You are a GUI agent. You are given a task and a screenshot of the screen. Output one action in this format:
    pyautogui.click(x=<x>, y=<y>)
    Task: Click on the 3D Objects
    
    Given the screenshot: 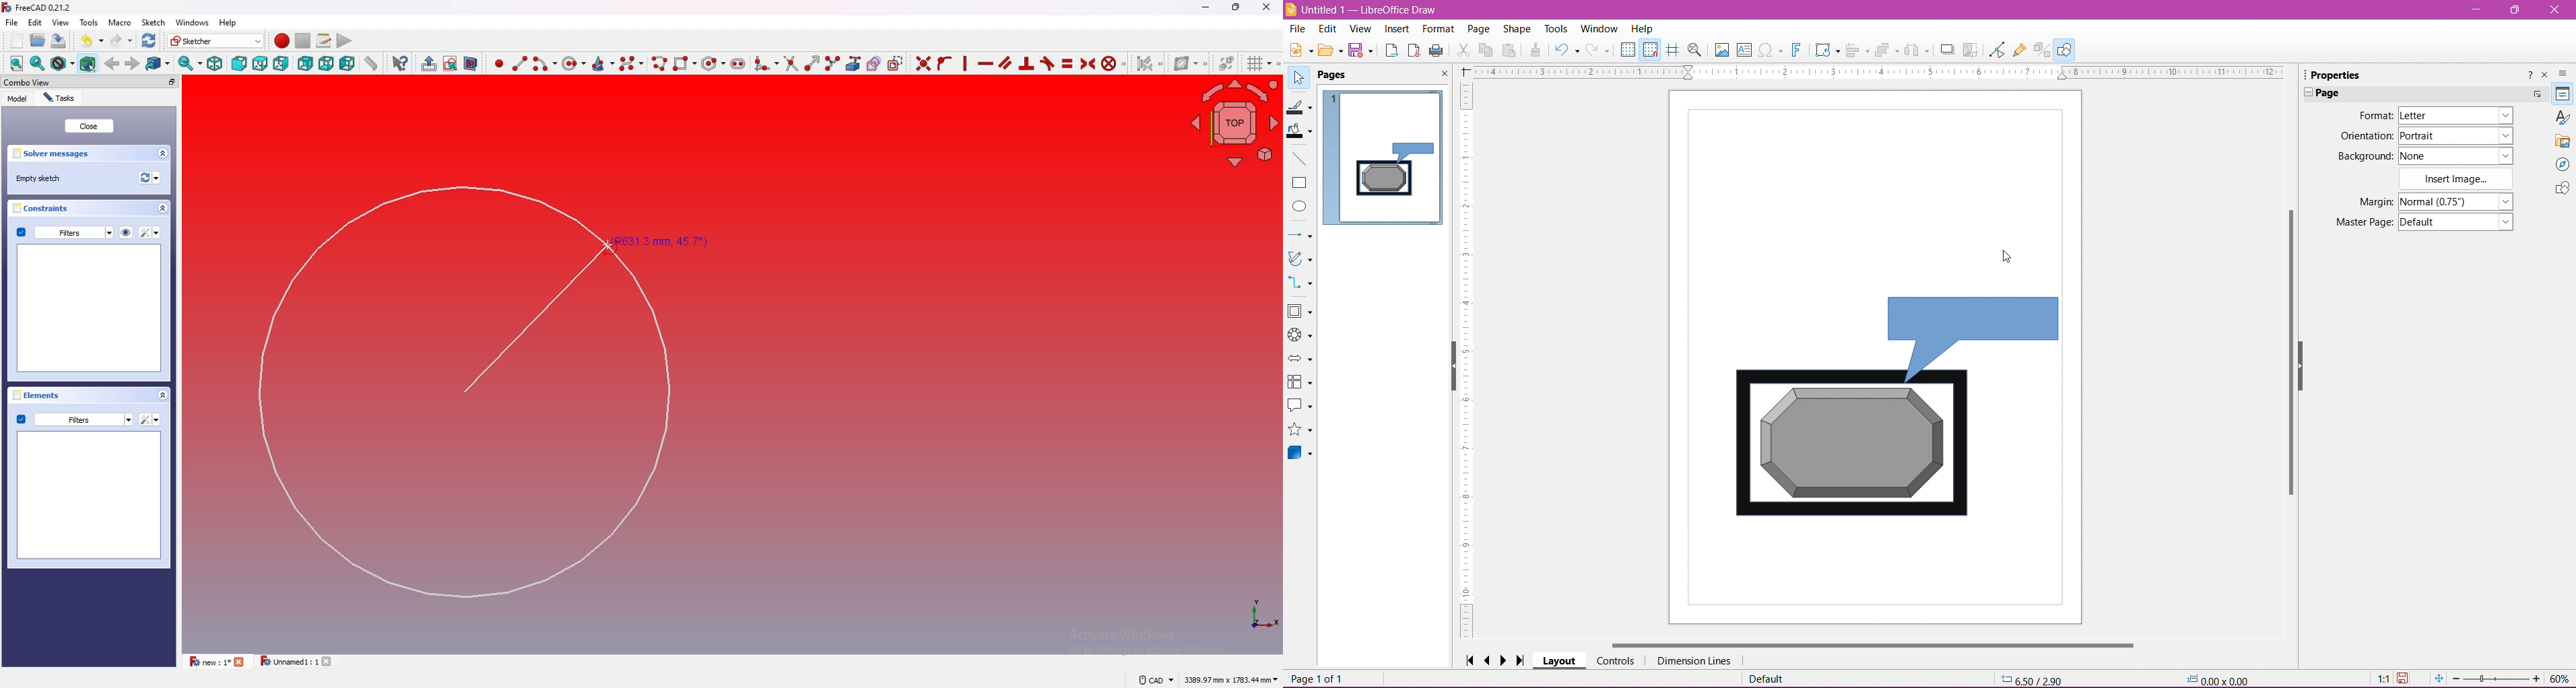 What is the action you would take?
    pyautogui.click(x=1300, y=455)
    